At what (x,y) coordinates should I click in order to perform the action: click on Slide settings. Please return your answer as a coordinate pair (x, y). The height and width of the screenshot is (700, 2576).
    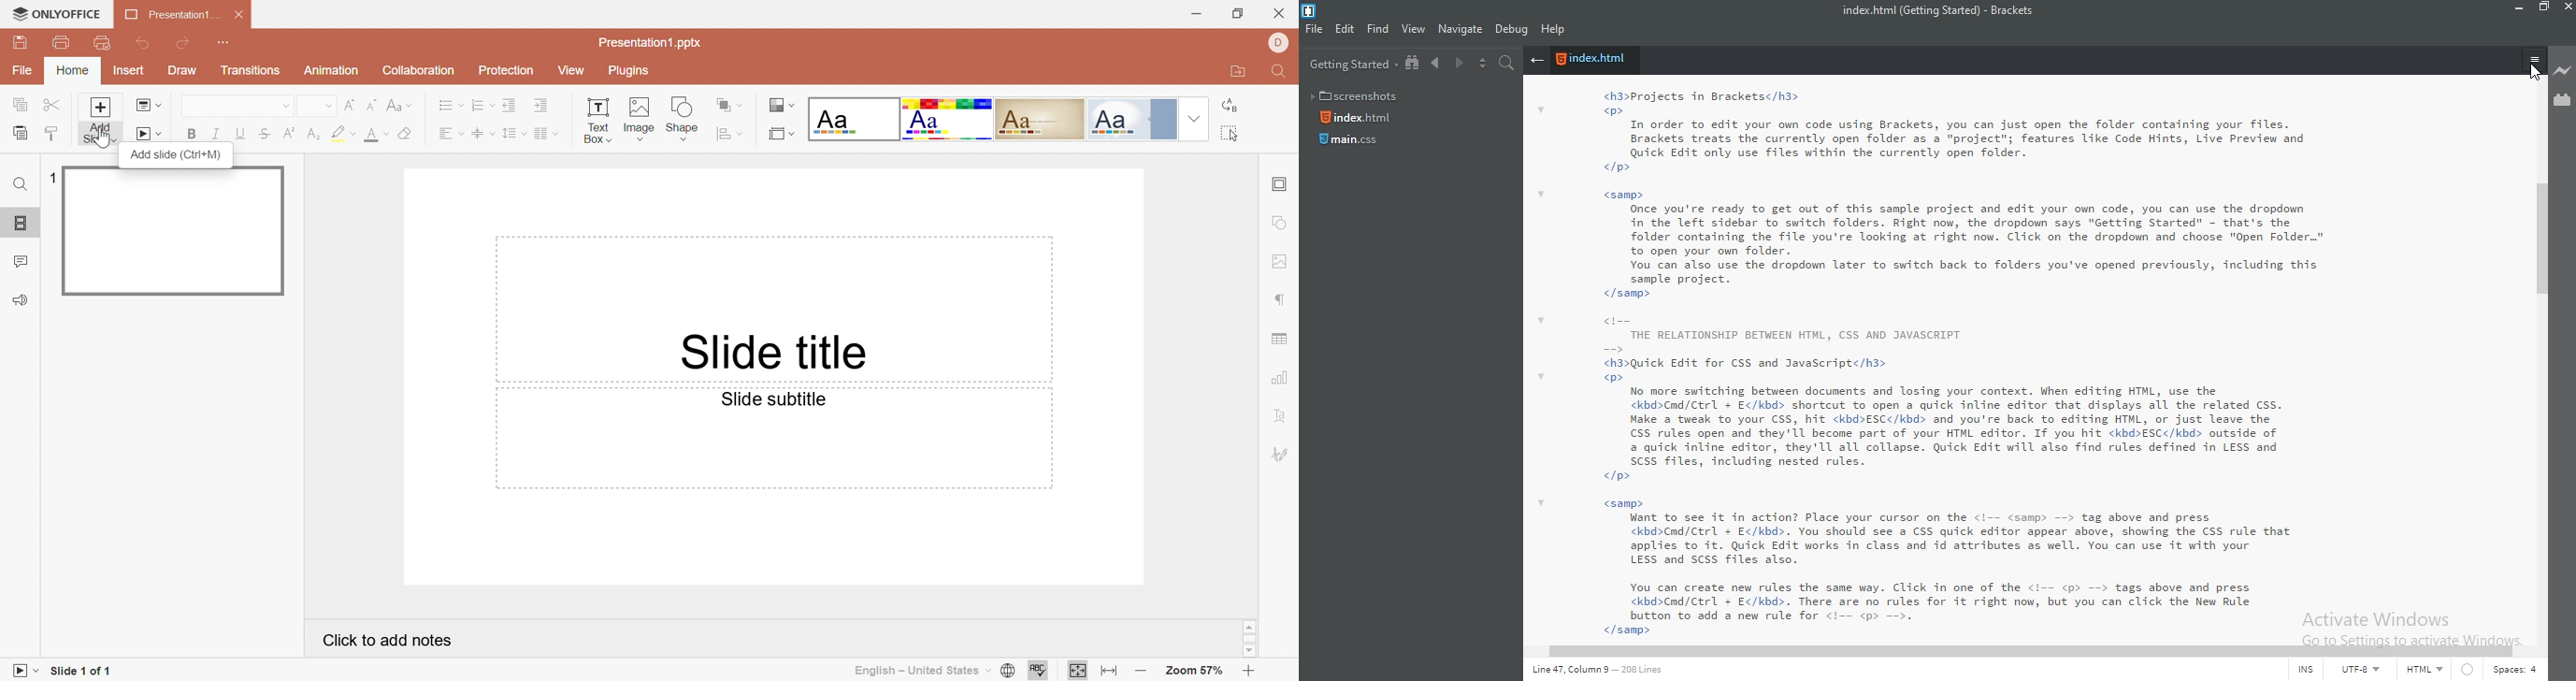
    Looking at the image, I should click on (1280, 183).